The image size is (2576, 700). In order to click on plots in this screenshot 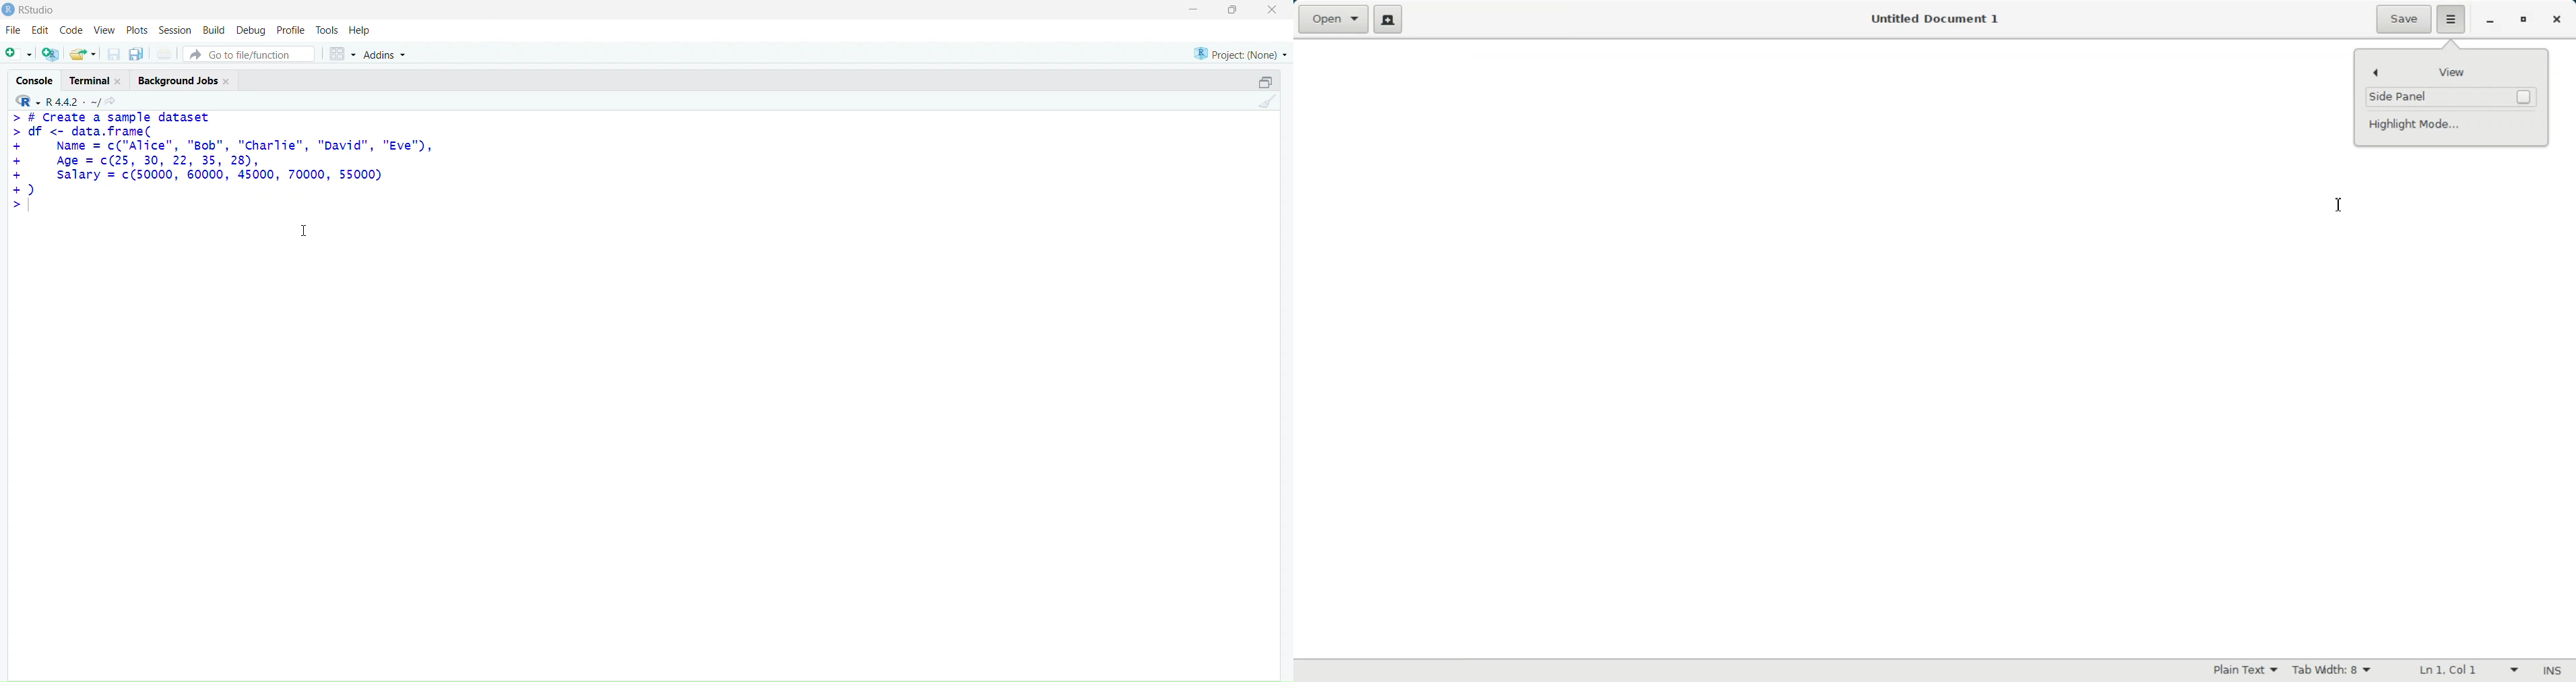, I will do `click(137, 30)`.